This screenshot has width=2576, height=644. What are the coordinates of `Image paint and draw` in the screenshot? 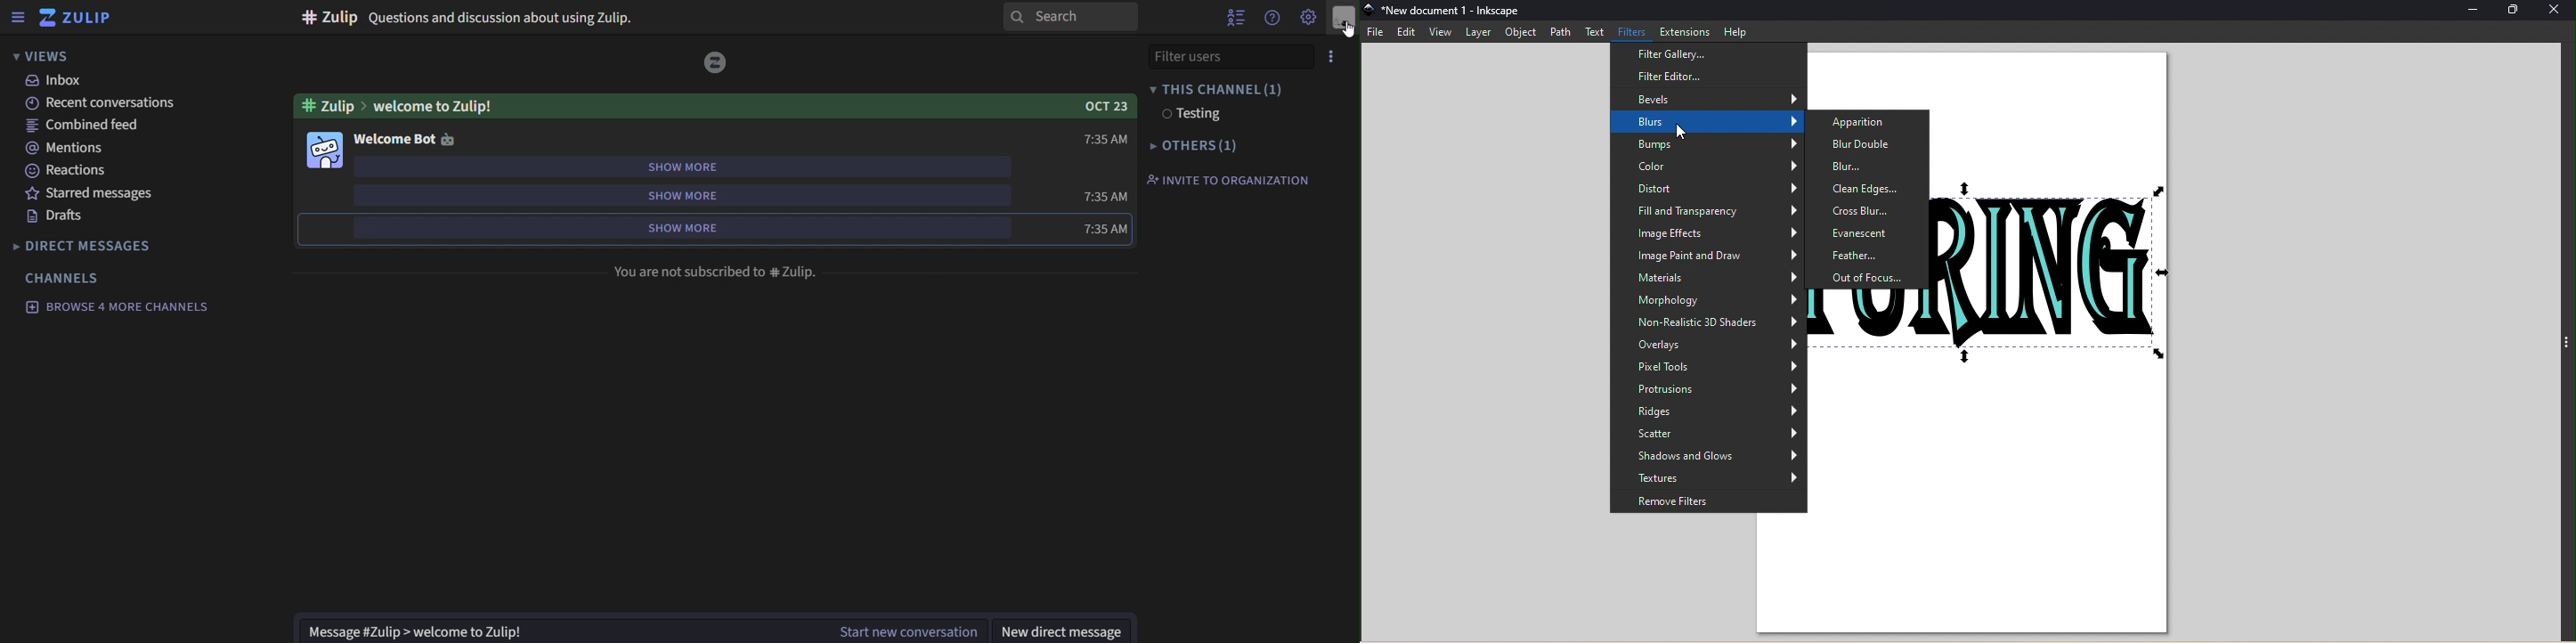 It's located at (1708, 255).